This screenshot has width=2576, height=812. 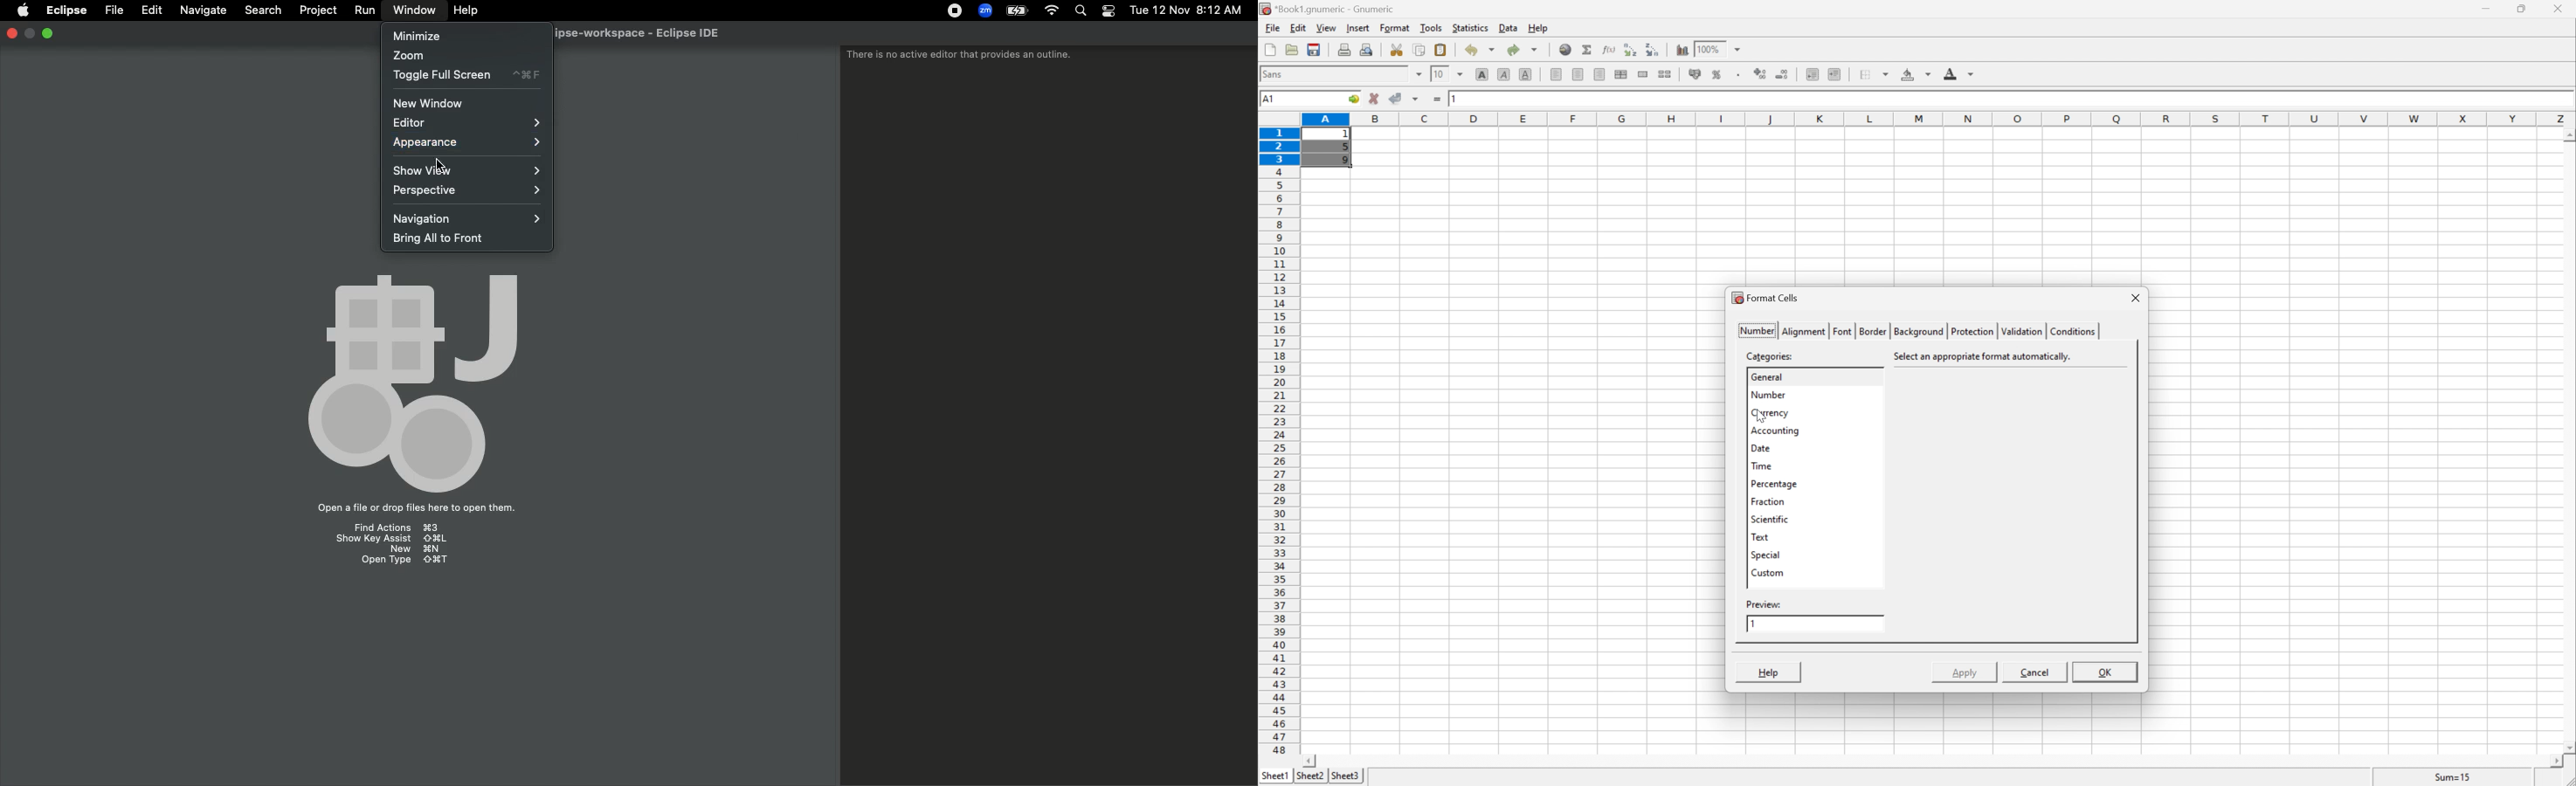 What do you see at coordinates (1396, 49) in the screenshot?
I see `cut` at bounding box center [1396, 49].